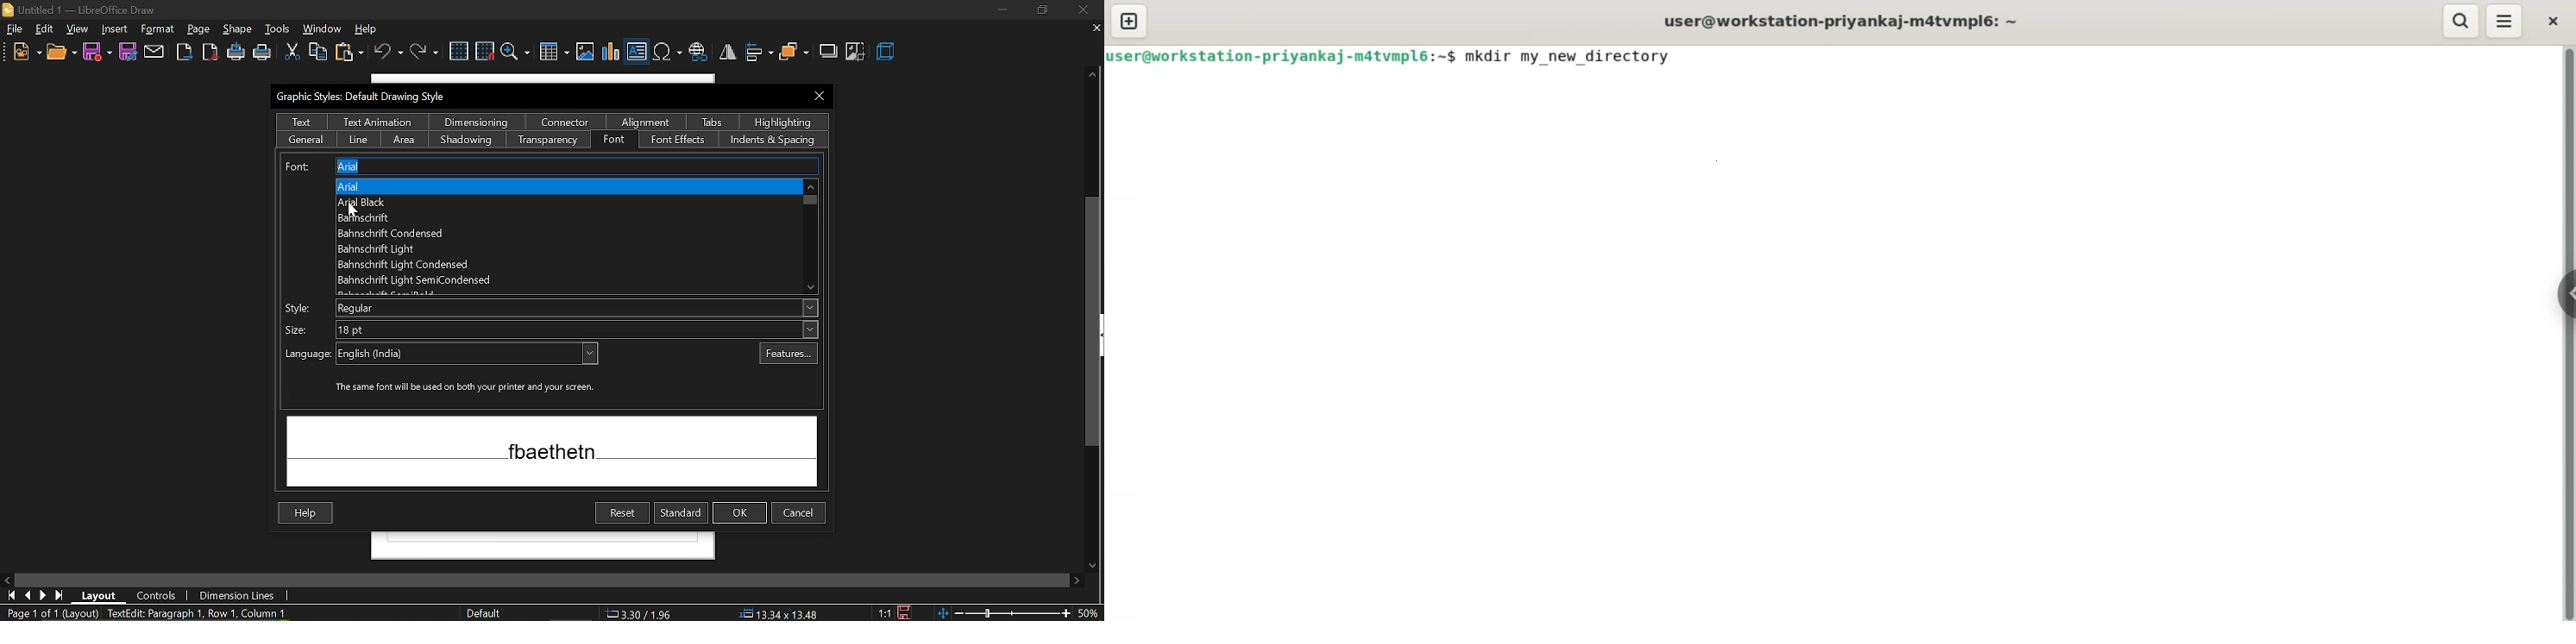 The width and height of the screenshot is (2576, 644). I want to click on controls, so click(159, 595).